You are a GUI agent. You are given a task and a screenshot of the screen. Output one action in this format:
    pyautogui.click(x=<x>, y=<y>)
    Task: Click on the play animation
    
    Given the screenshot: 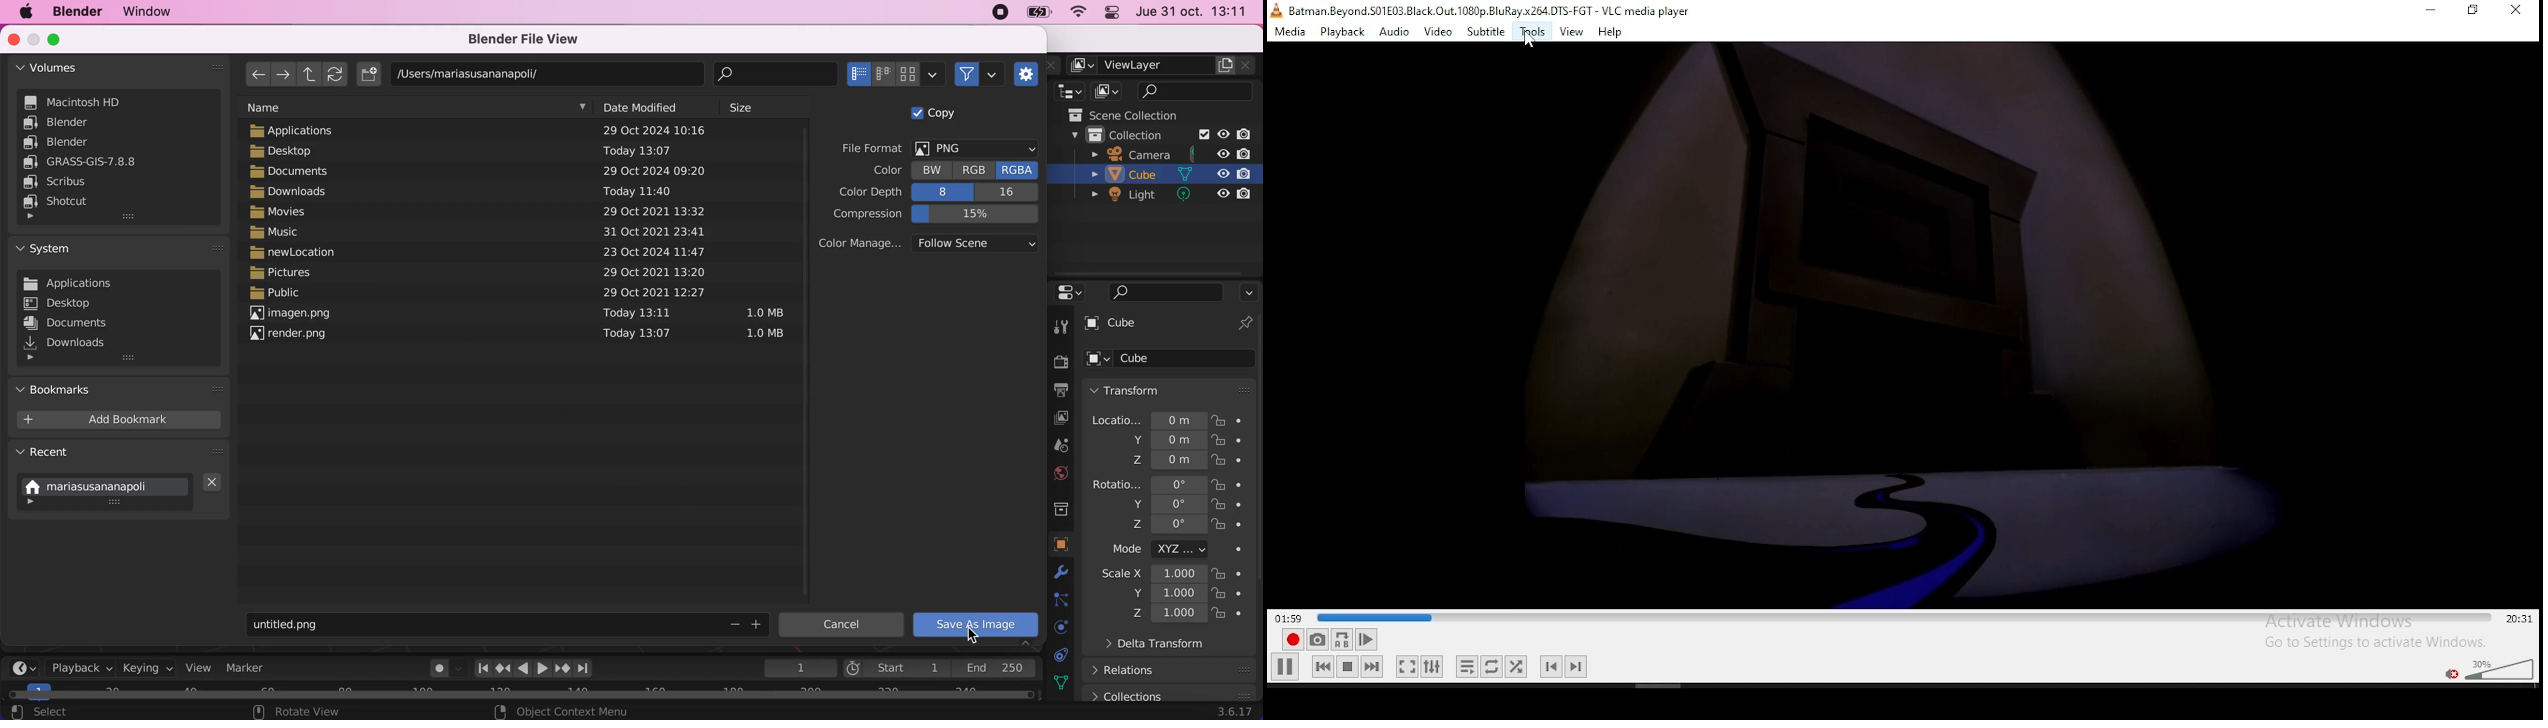 What is the action you would take?
    pyautogui.click(x=522, y=667)
    